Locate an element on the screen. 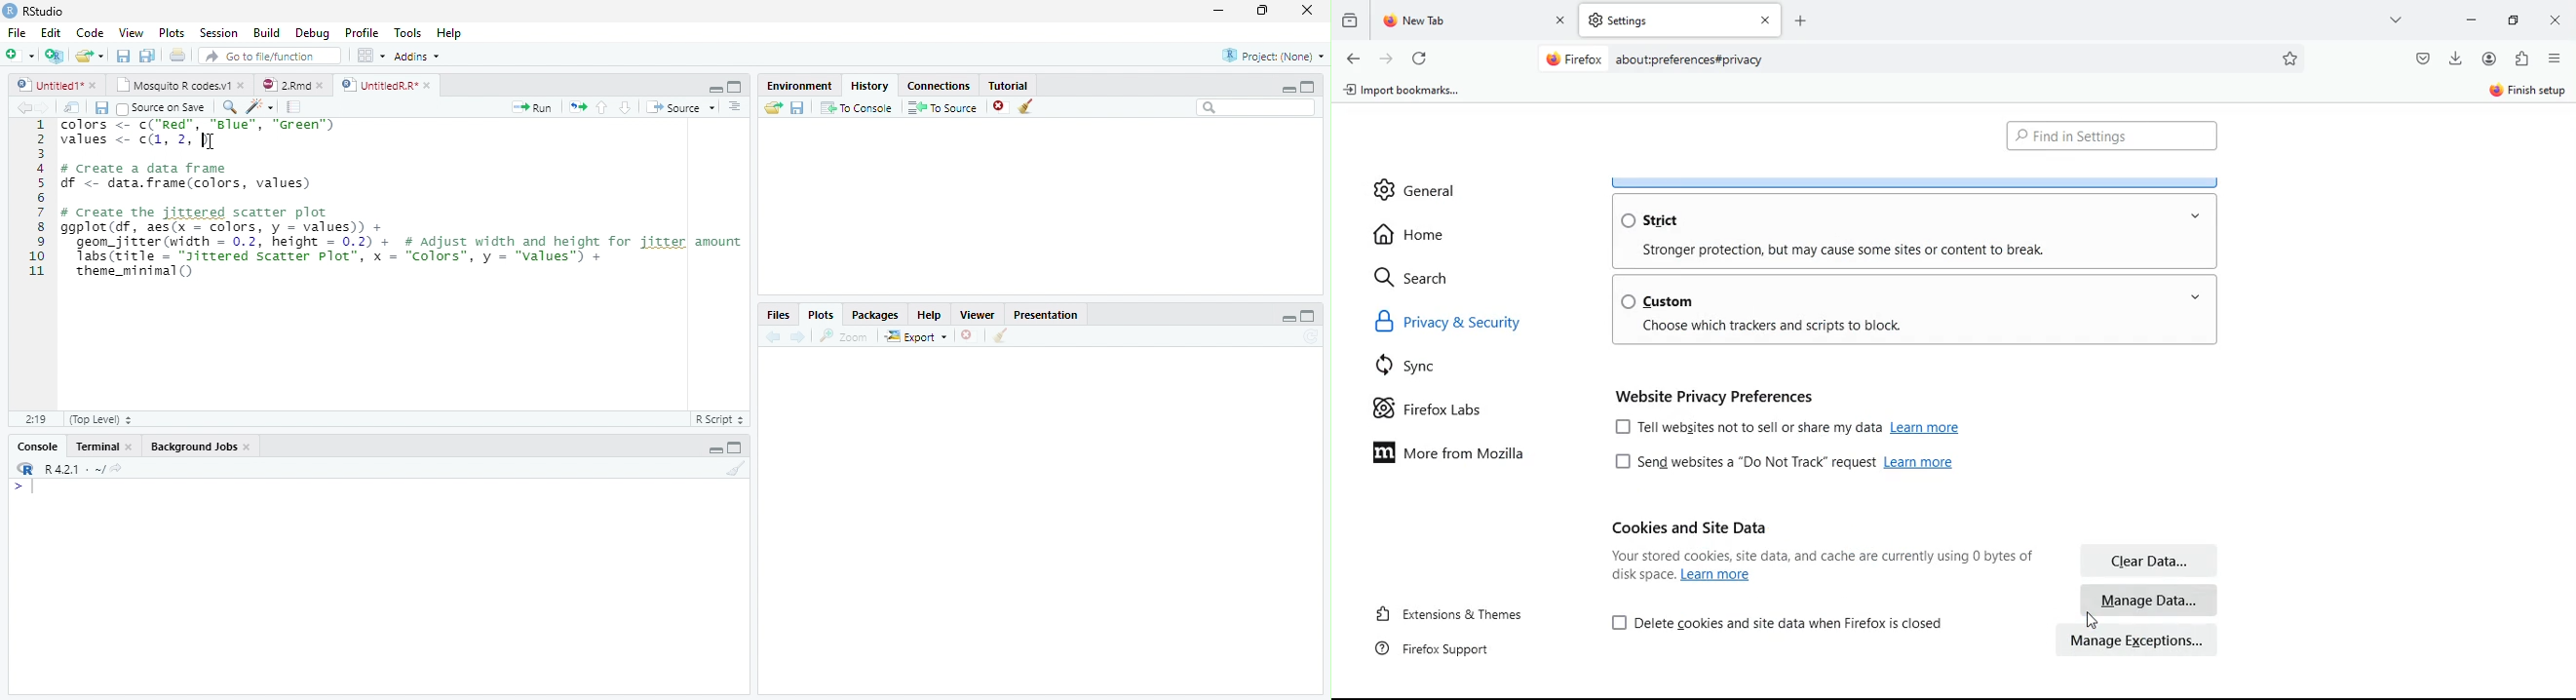 The image size is (2576, 700). Addins is located at coordinates (417, 57).